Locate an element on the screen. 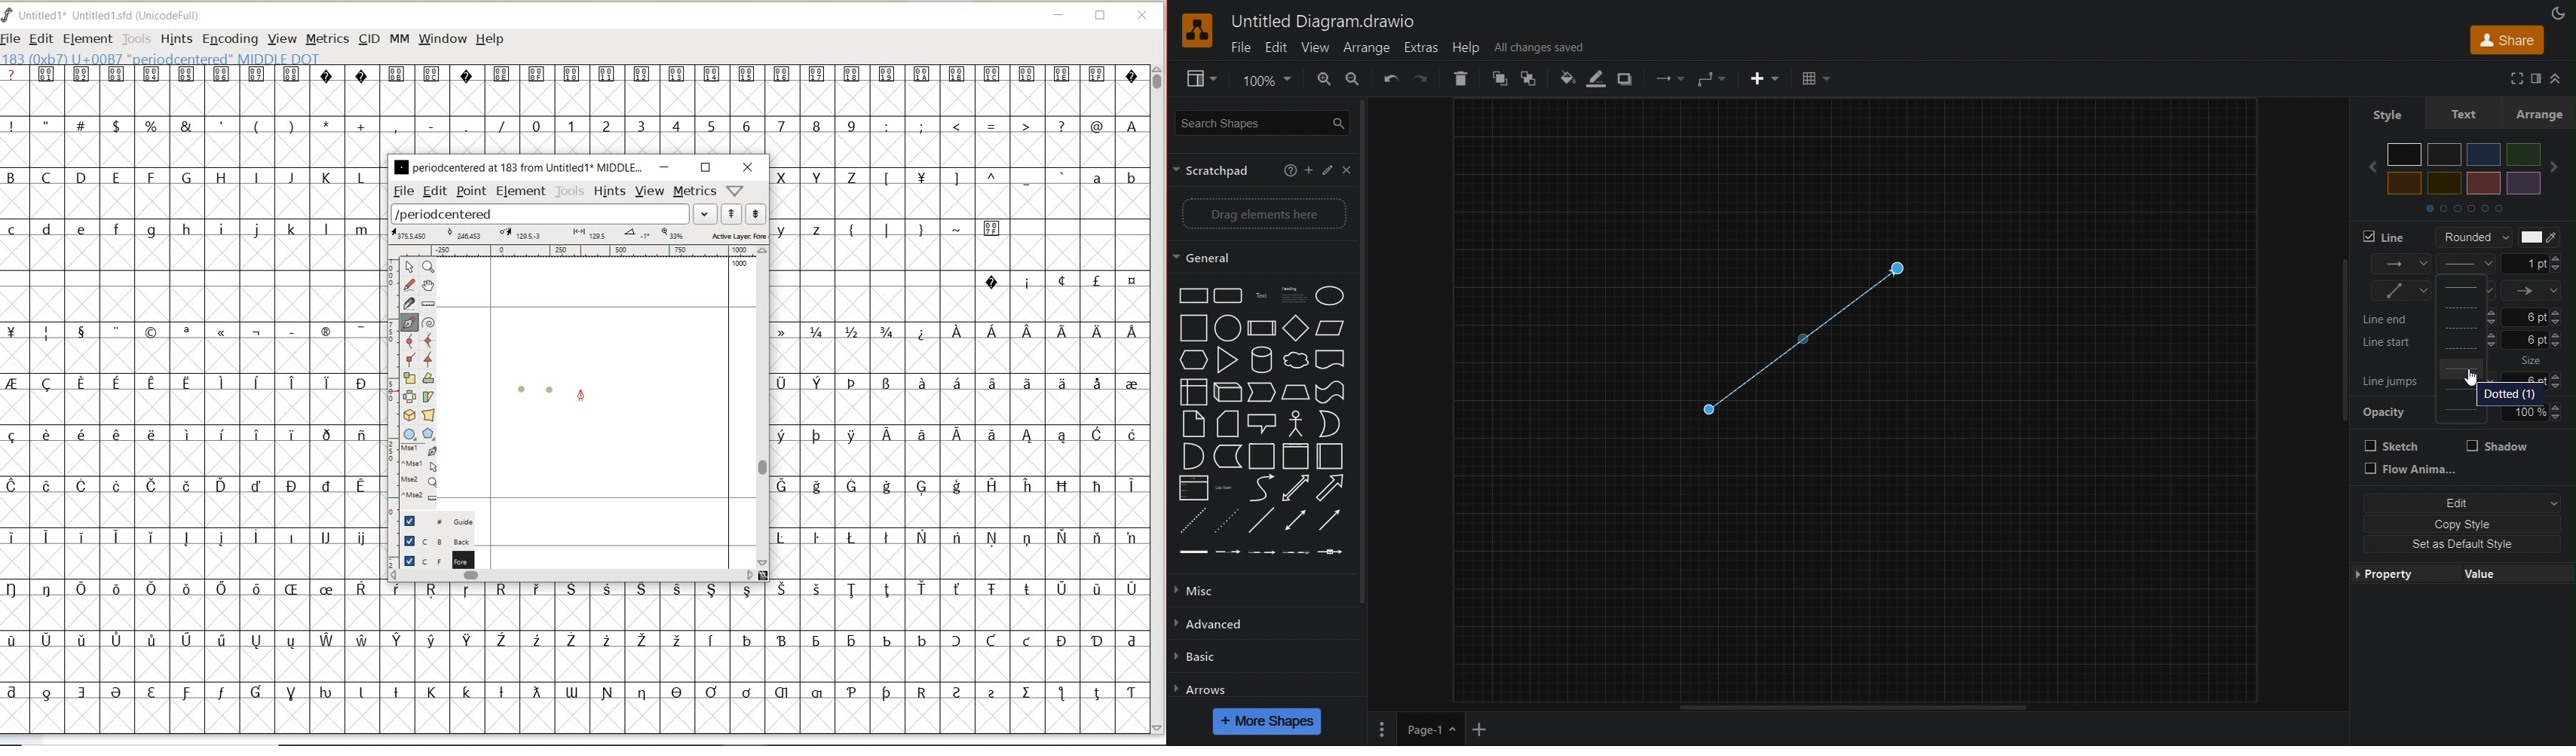  METRICS is located at coordinates (327, 40).